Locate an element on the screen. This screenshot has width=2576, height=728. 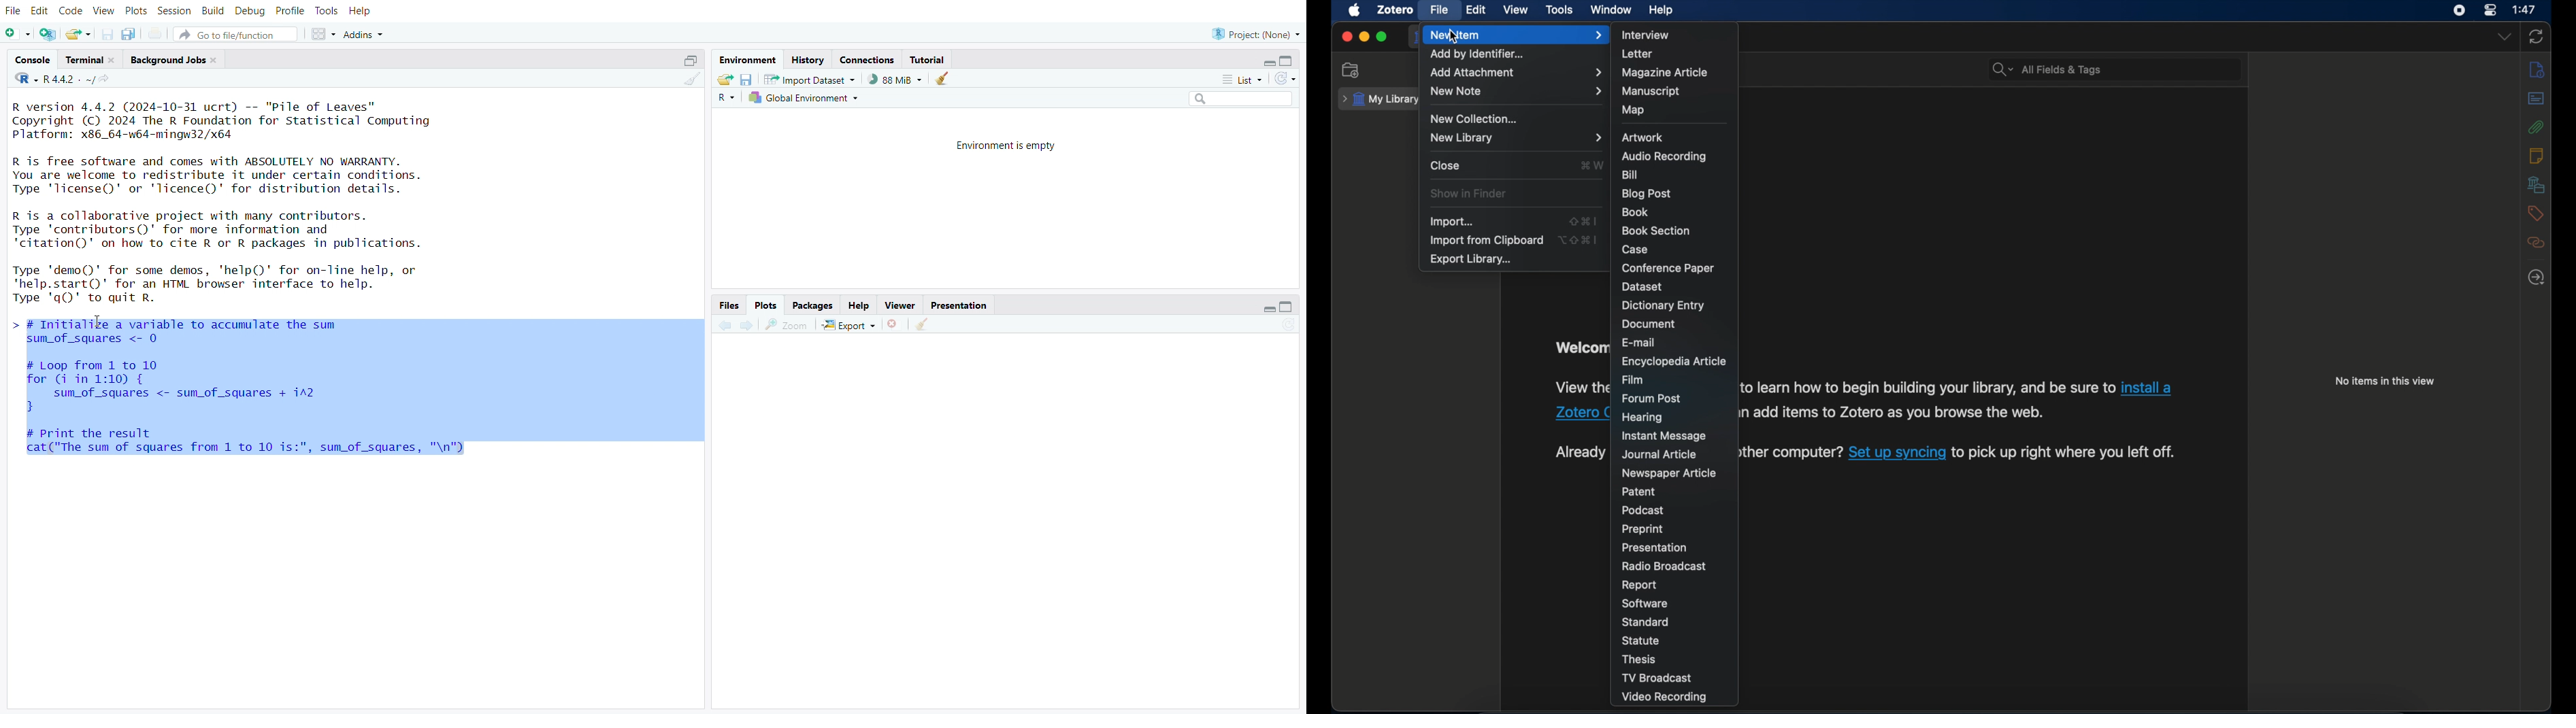
software is located at coordinates (1645, 604).